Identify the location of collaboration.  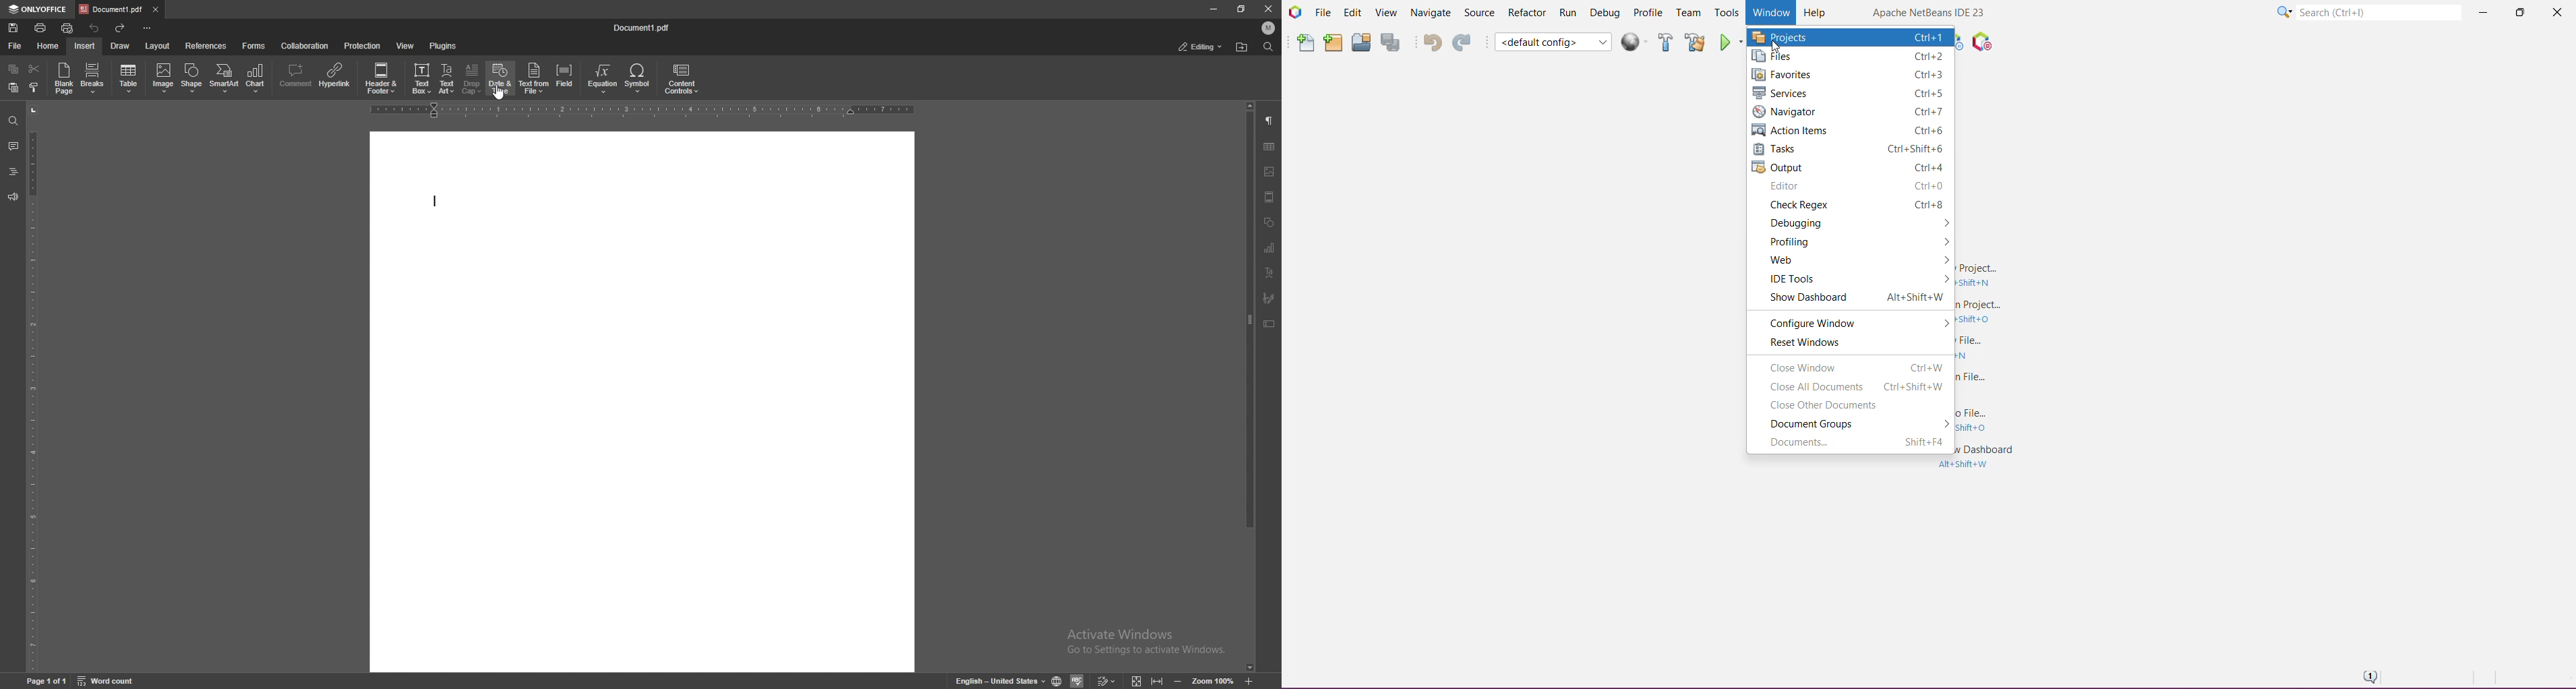
(304, 46).